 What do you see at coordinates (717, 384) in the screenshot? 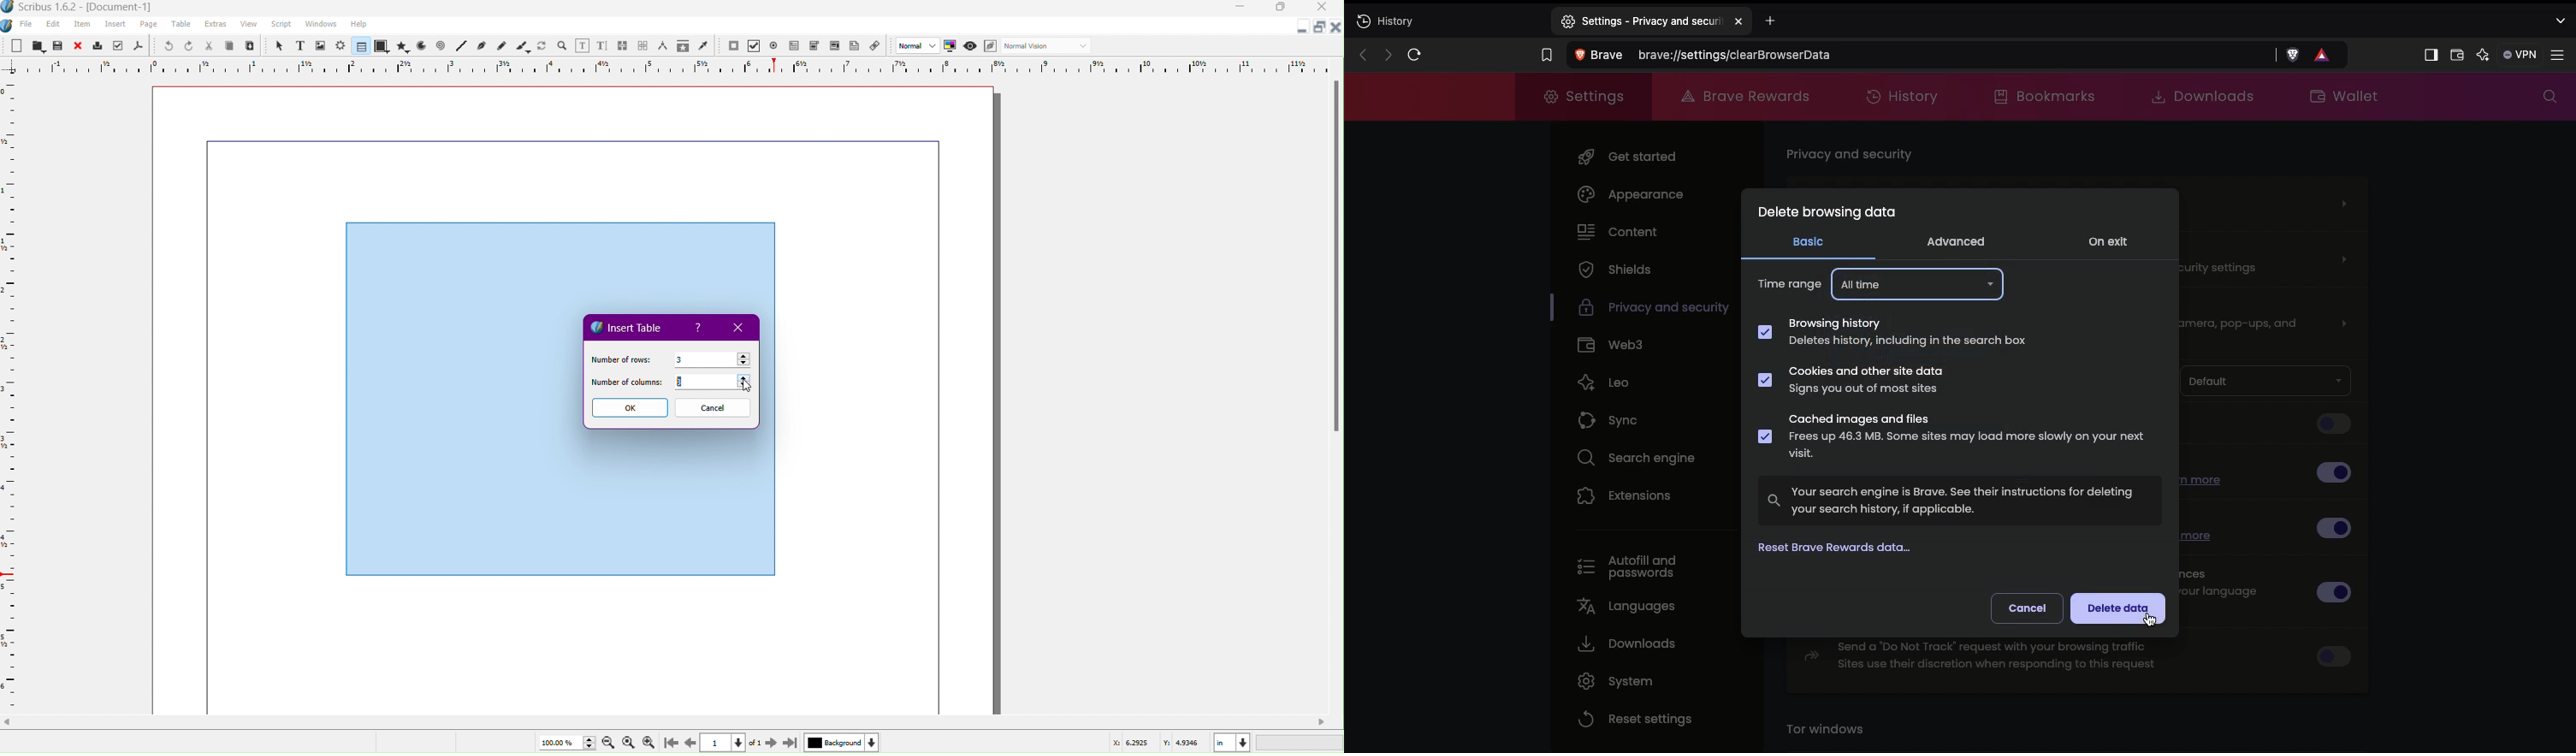
I see `Columns` at bounding box center [717, 384].